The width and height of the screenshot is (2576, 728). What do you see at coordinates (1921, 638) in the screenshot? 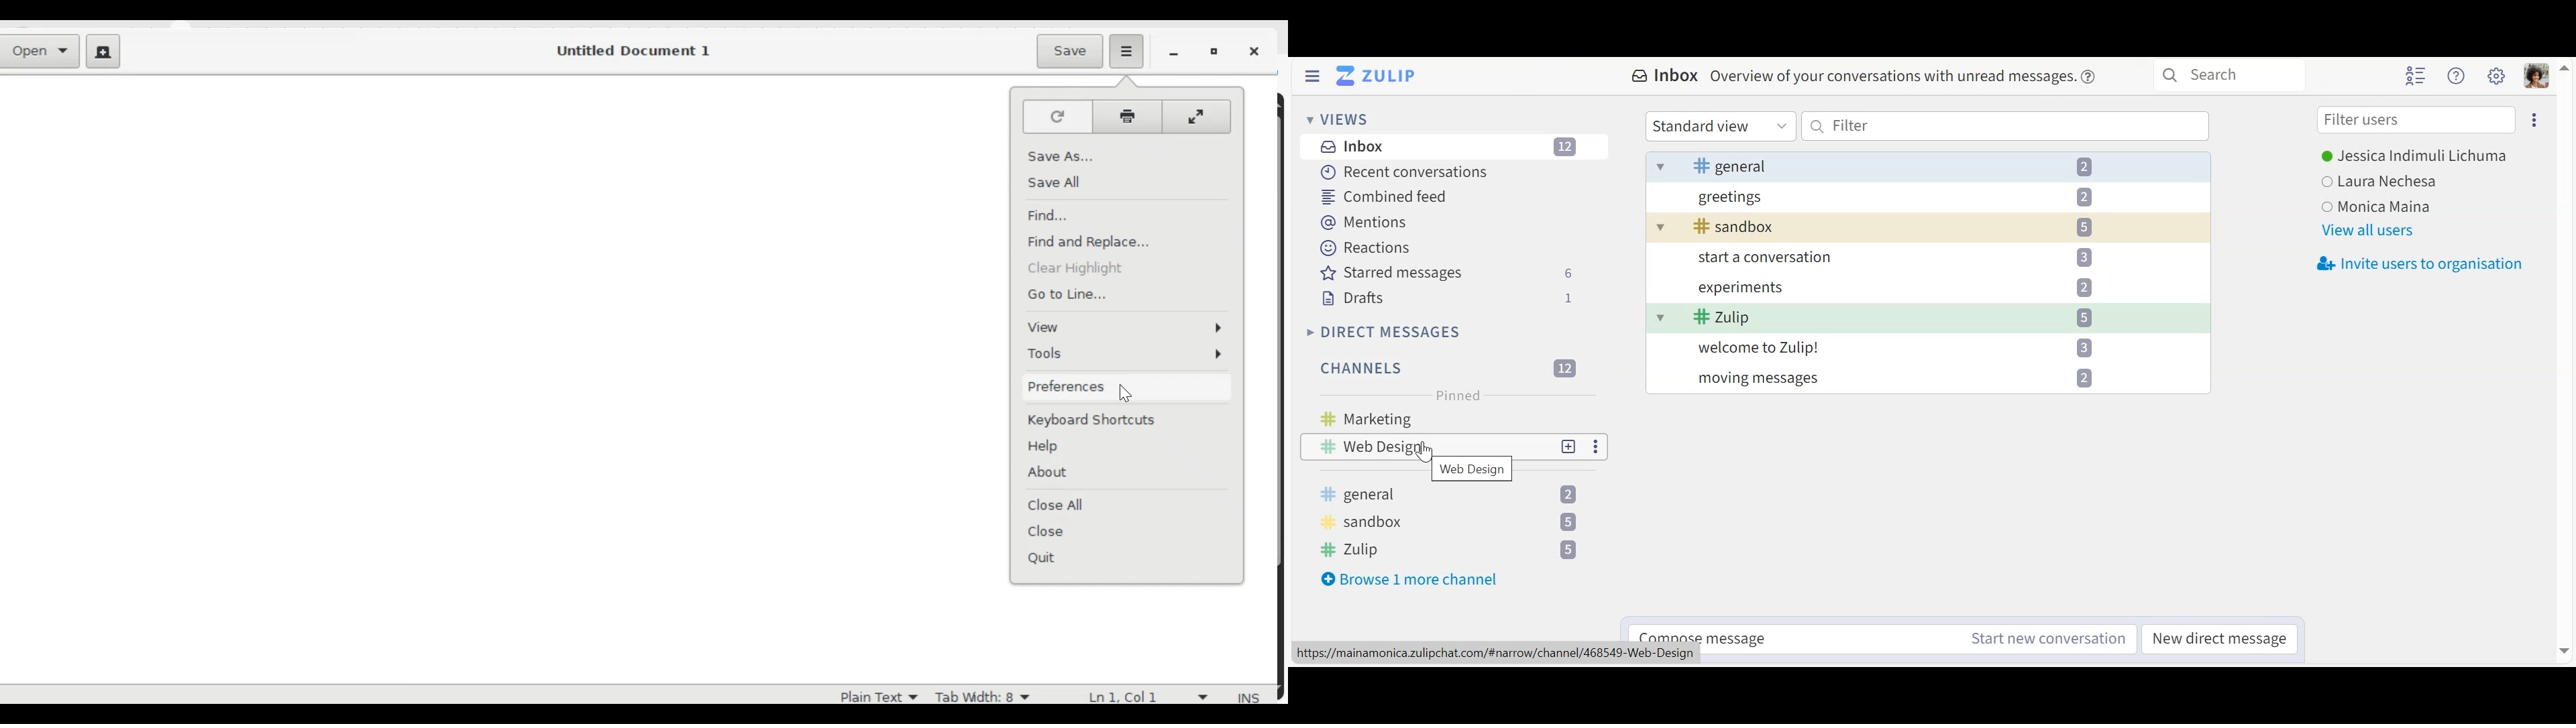
I see `Compose message Start new conversation` at bounding box center [1921, 638].